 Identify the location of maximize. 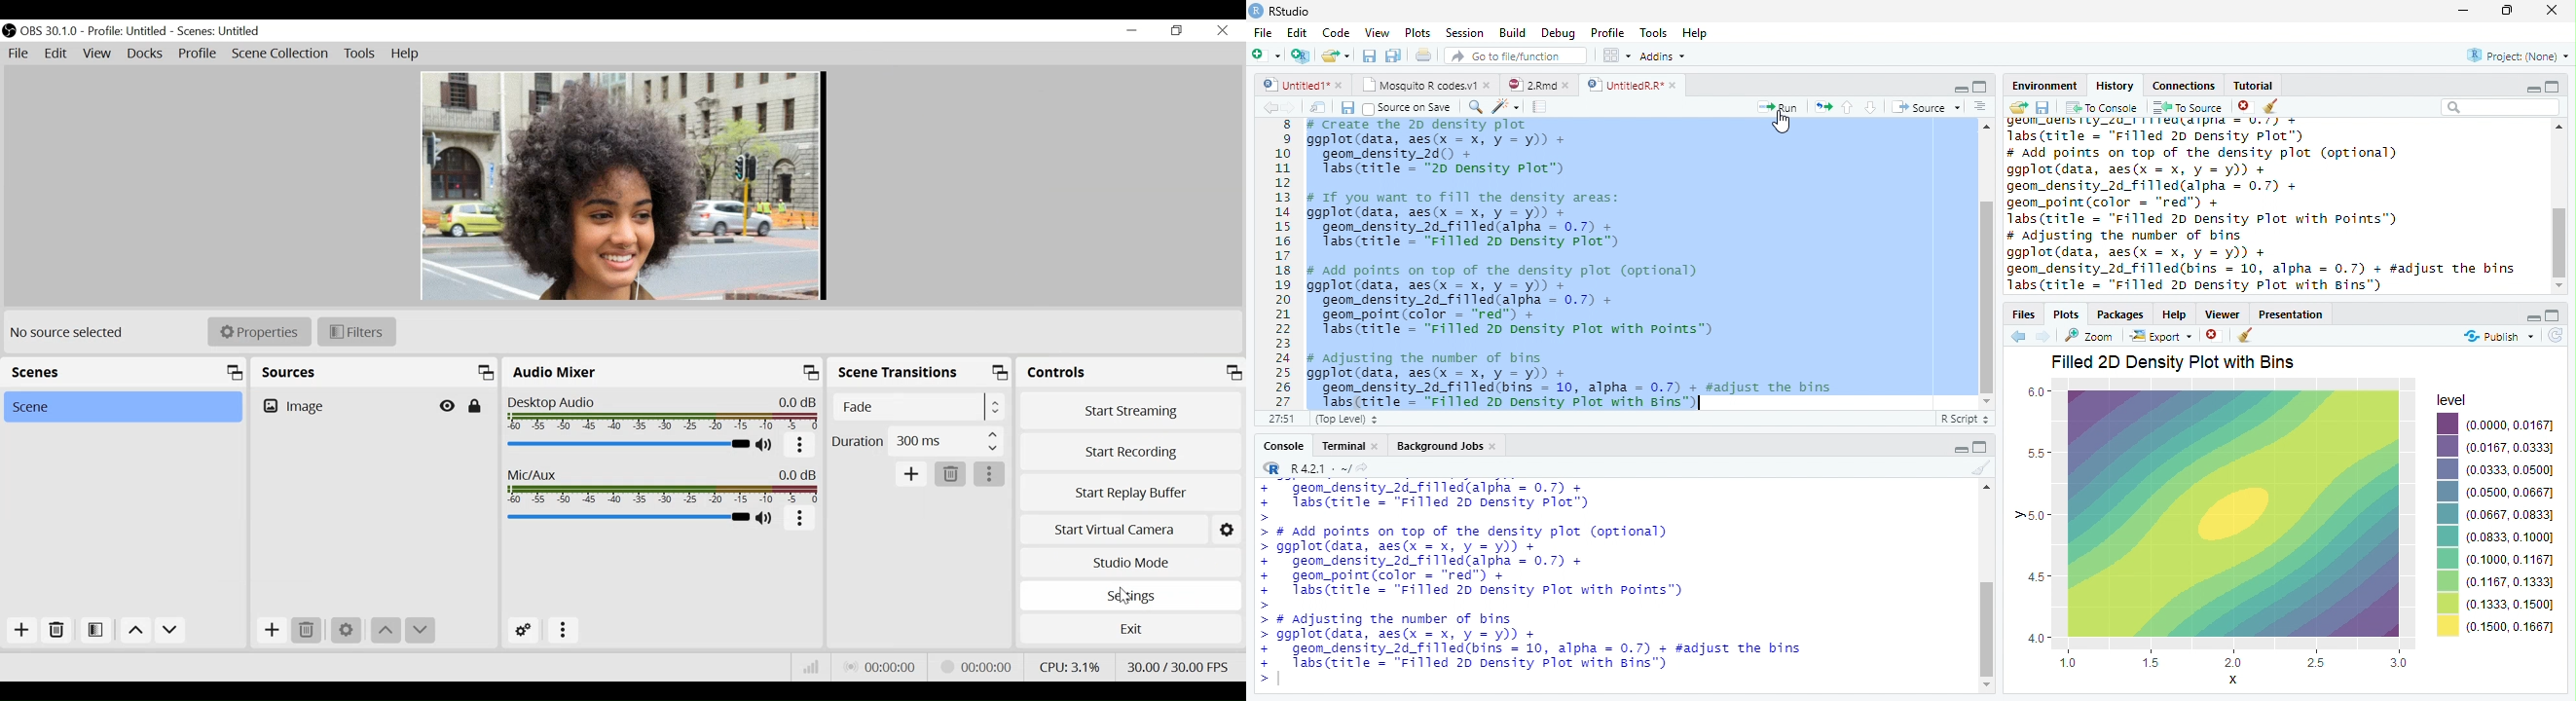
(2553, 86).